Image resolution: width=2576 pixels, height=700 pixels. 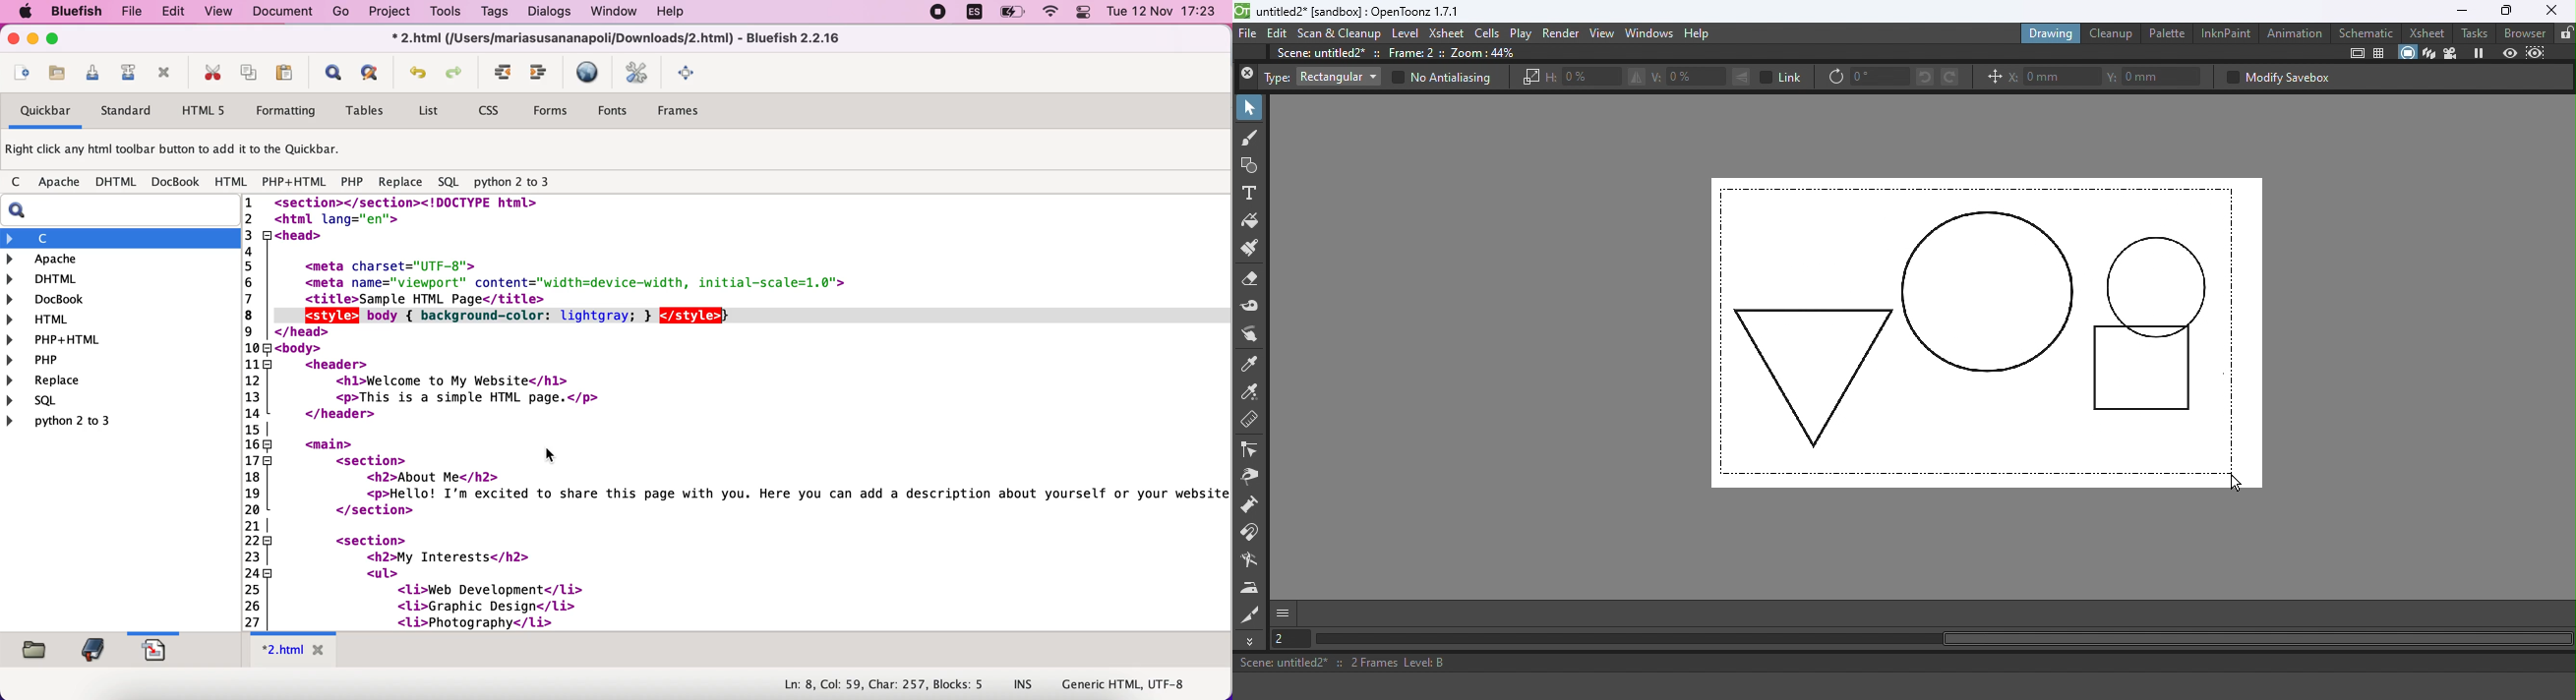 What do you see at coordinates (403, 181) in the screenshot?
I see `replace` at bounding box center [403, 181].